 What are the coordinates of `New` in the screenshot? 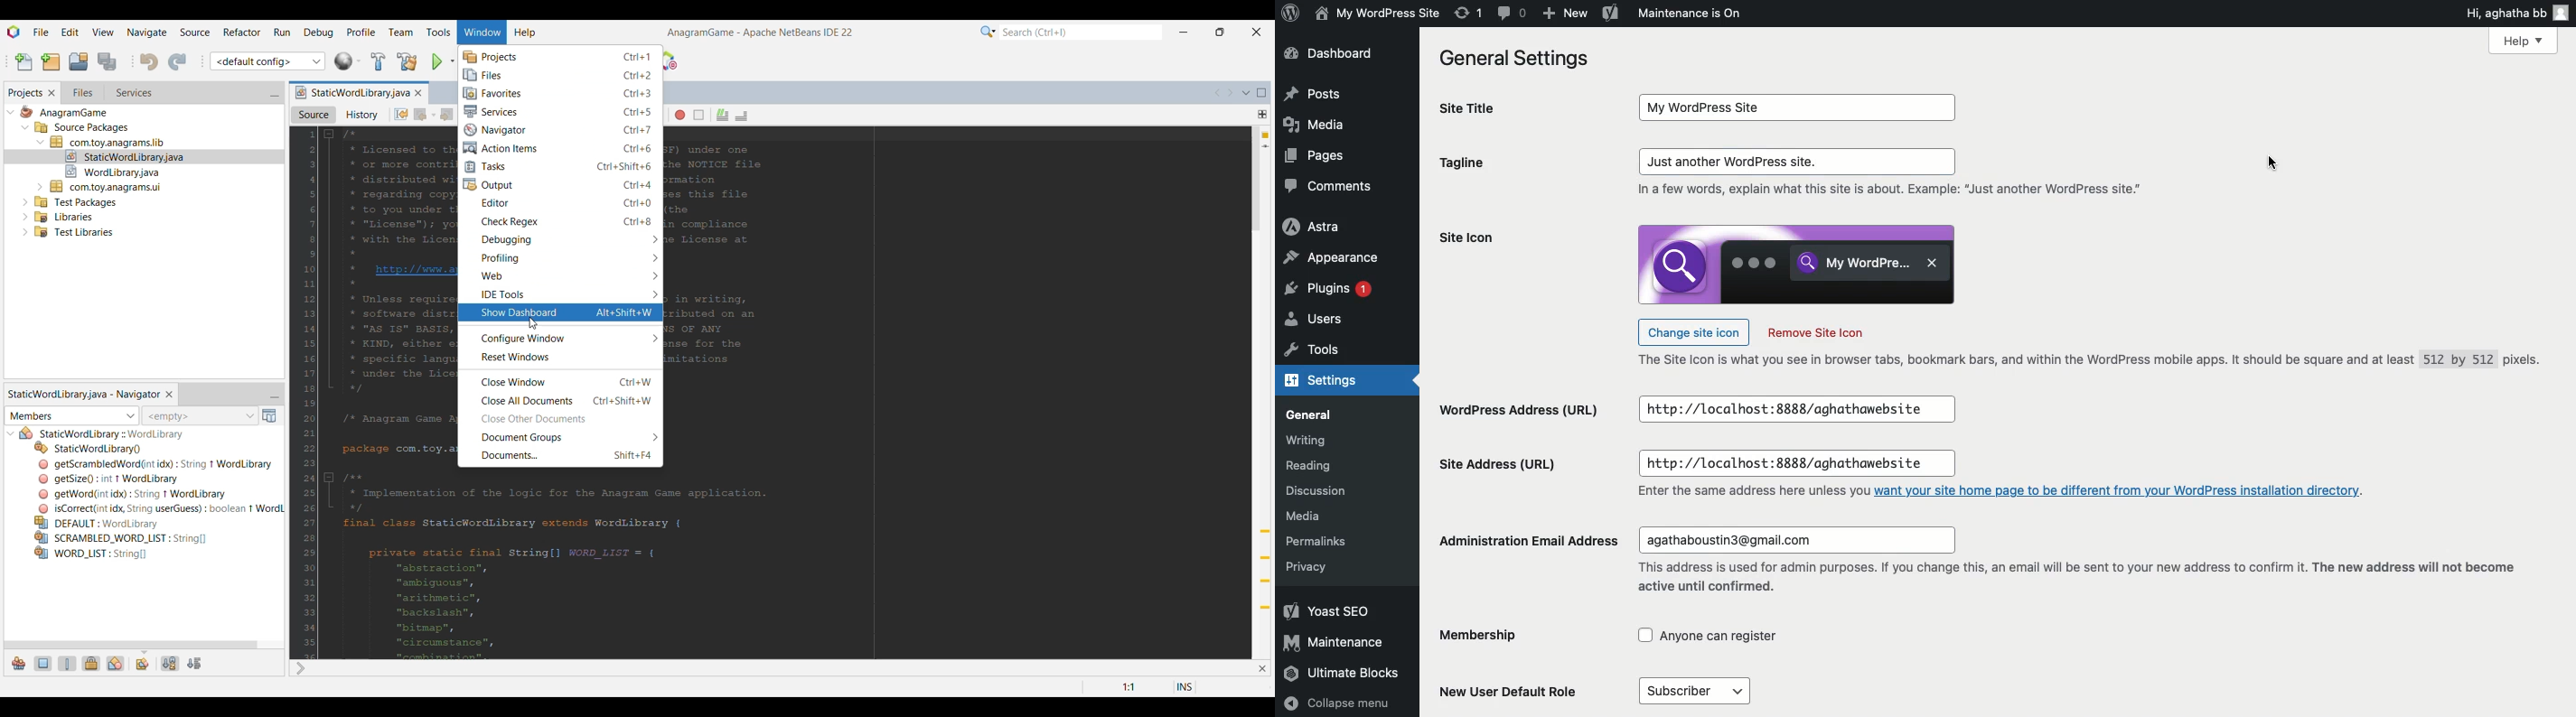 It's located at (1563, 14).